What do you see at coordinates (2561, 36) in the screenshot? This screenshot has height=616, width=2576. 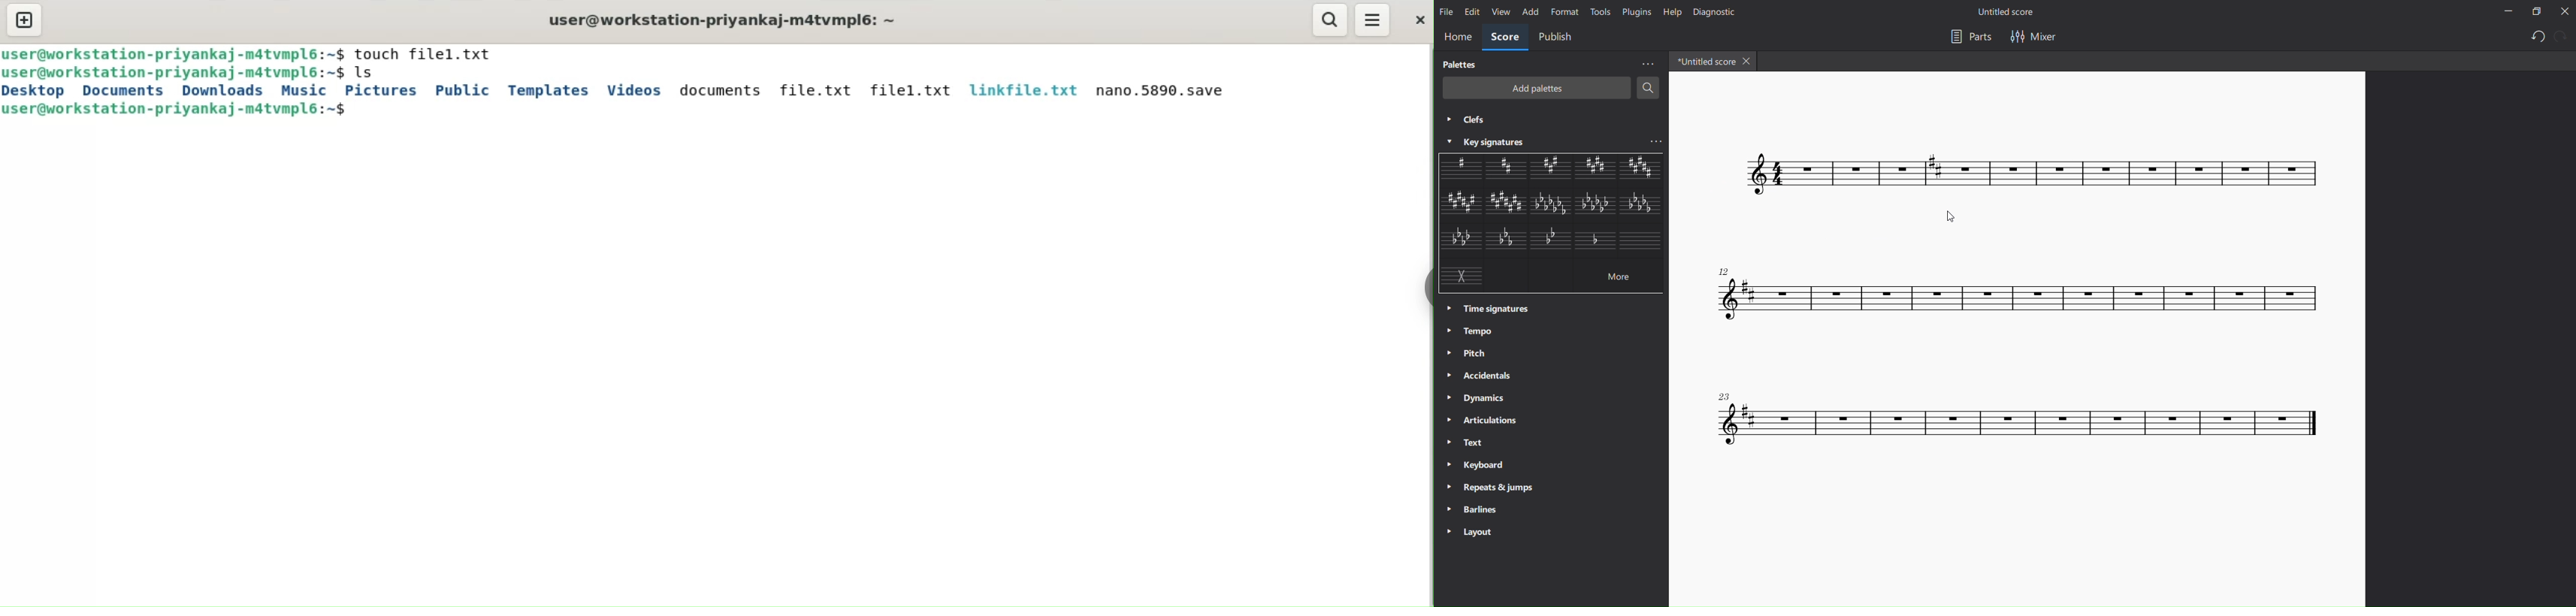 I see `redo` at bounding box center [2561, 36].